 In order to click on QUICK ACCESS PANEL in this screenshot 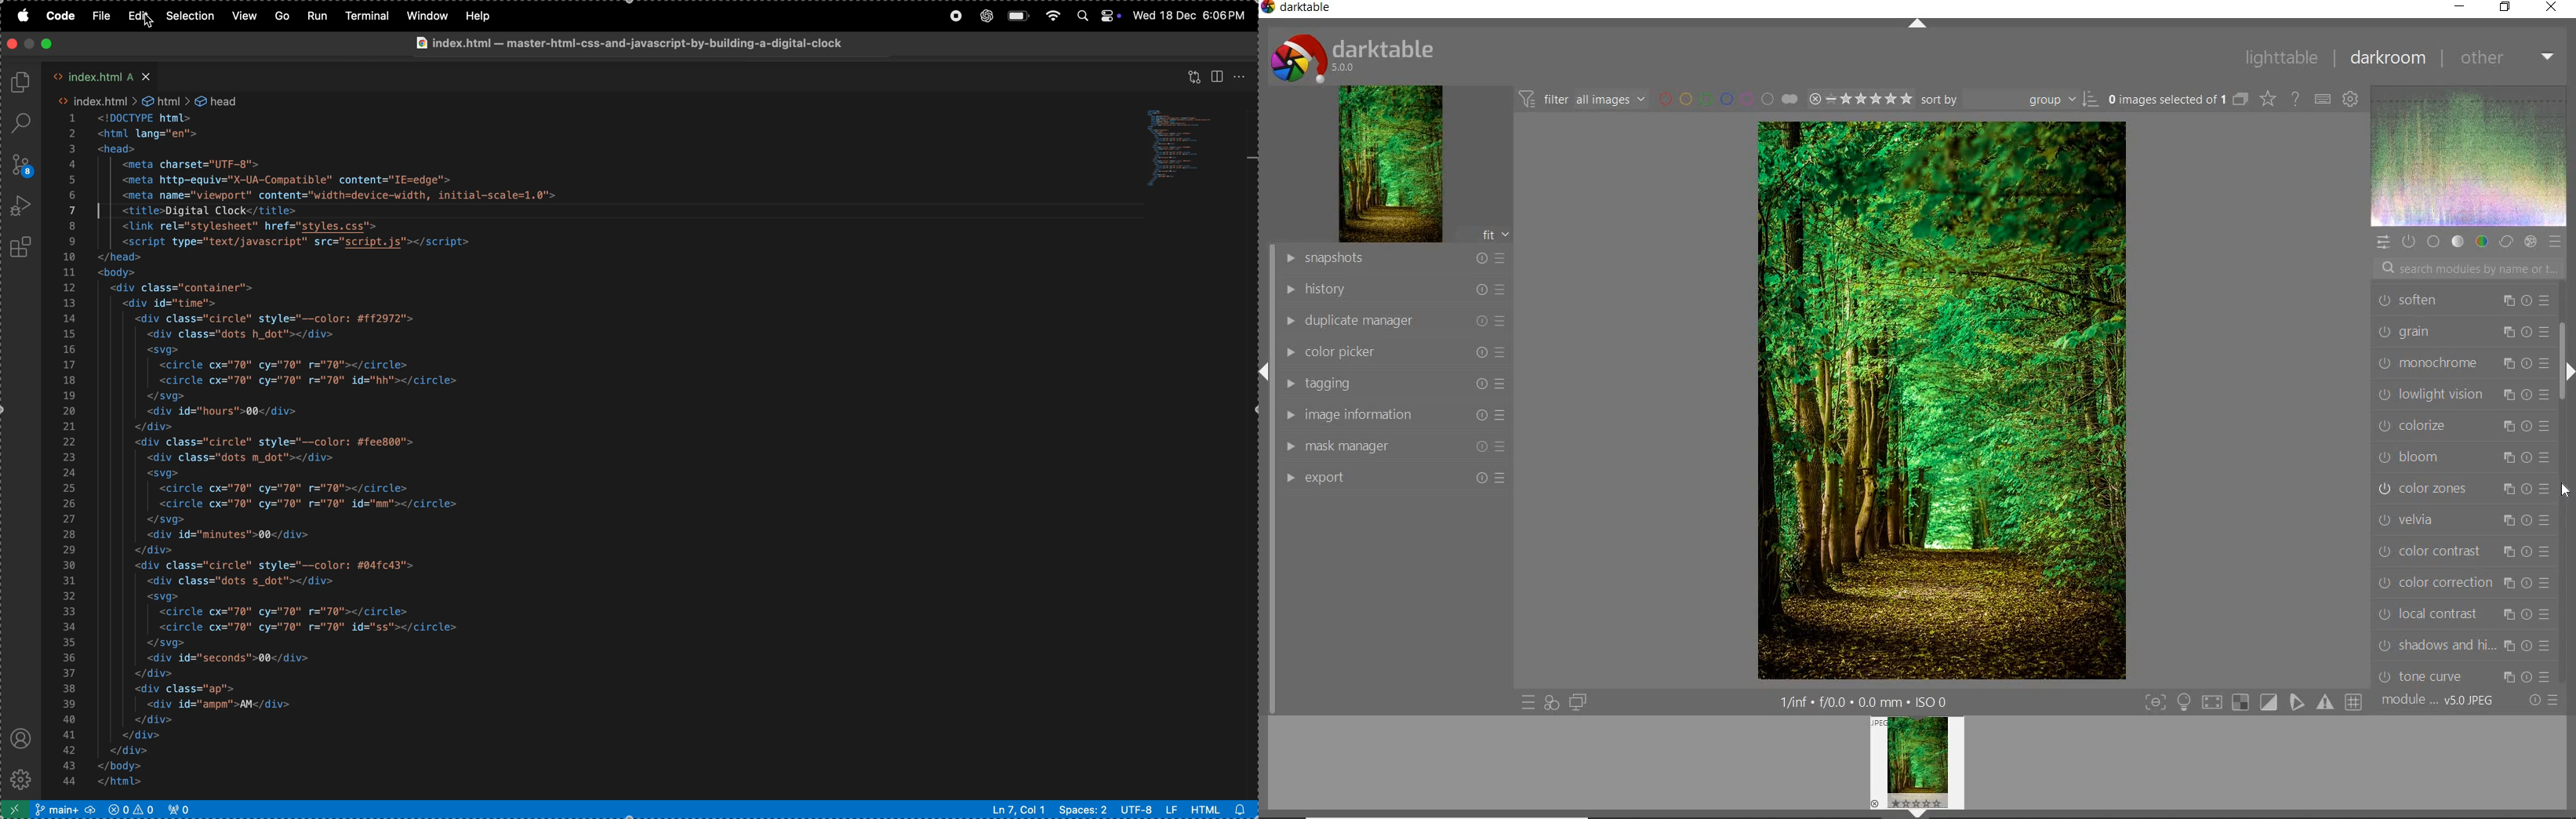, I will do `click(2384, 242)`.